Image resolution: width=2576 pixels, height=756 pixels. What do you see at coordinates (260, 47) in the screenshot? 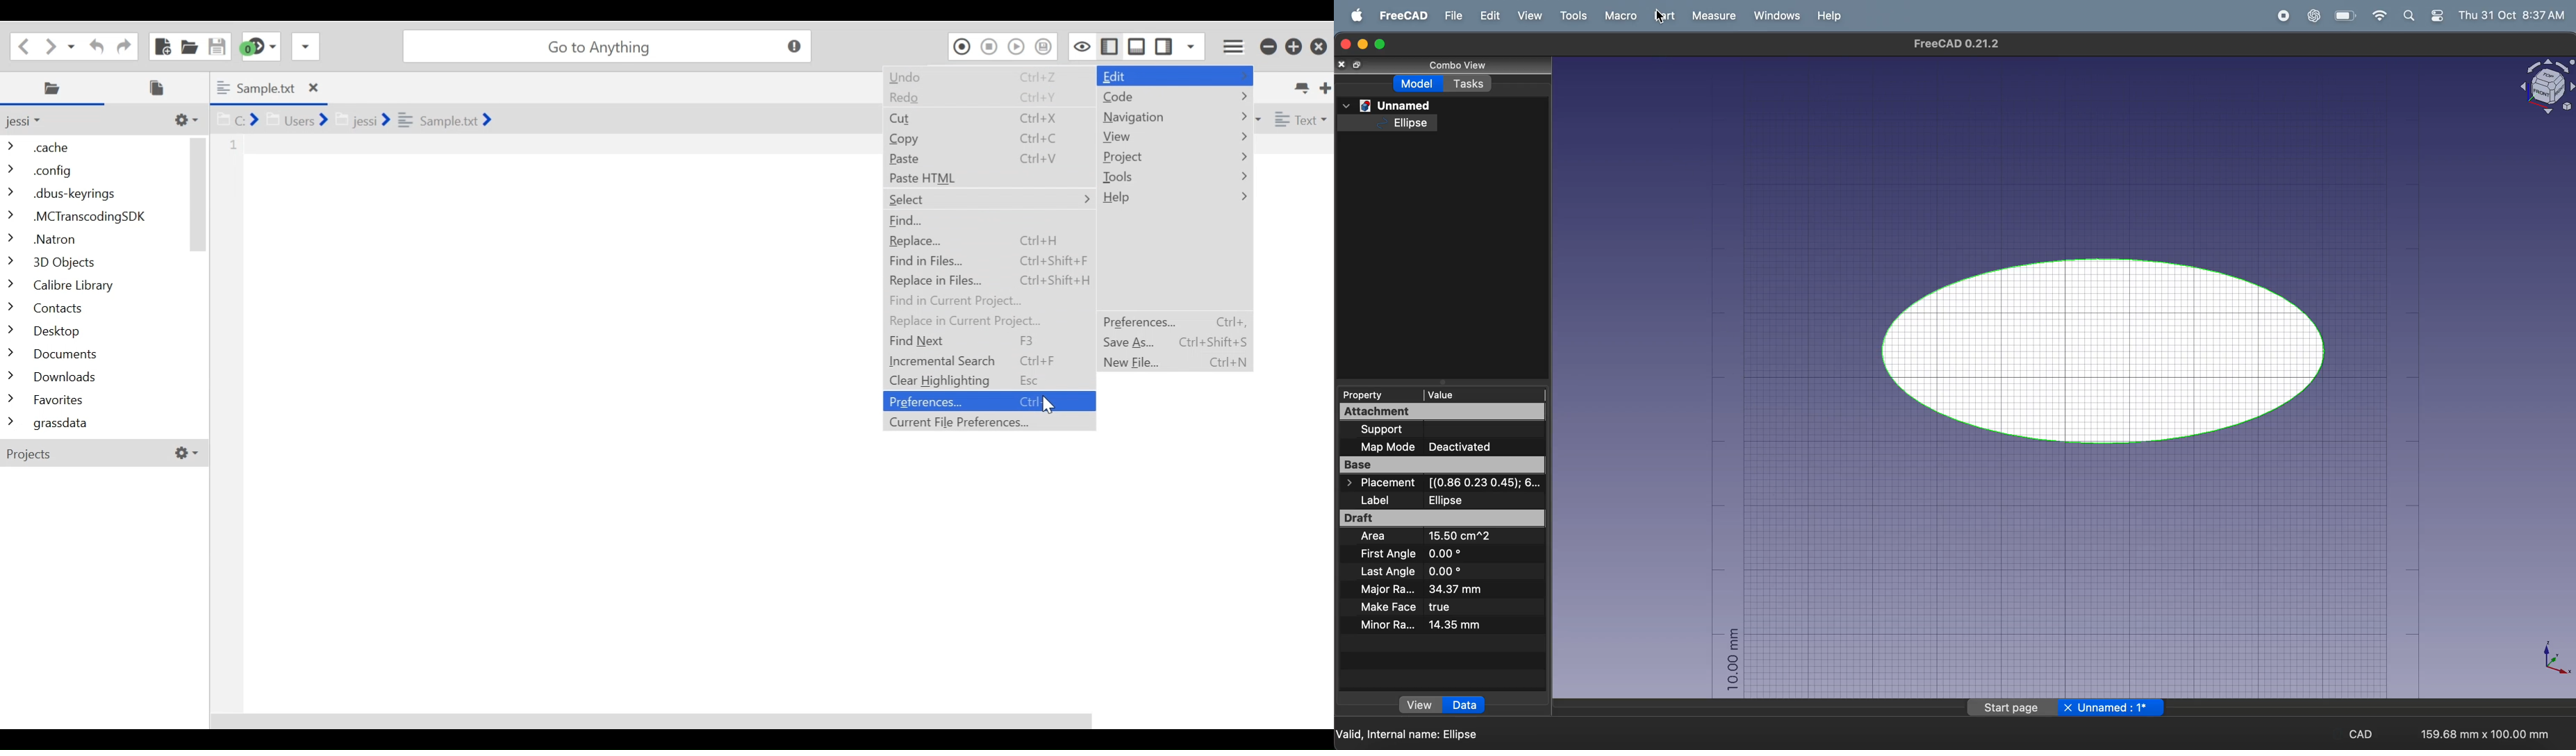
I see `jump to the next syntax checking result` at bounding box center [260, 47].